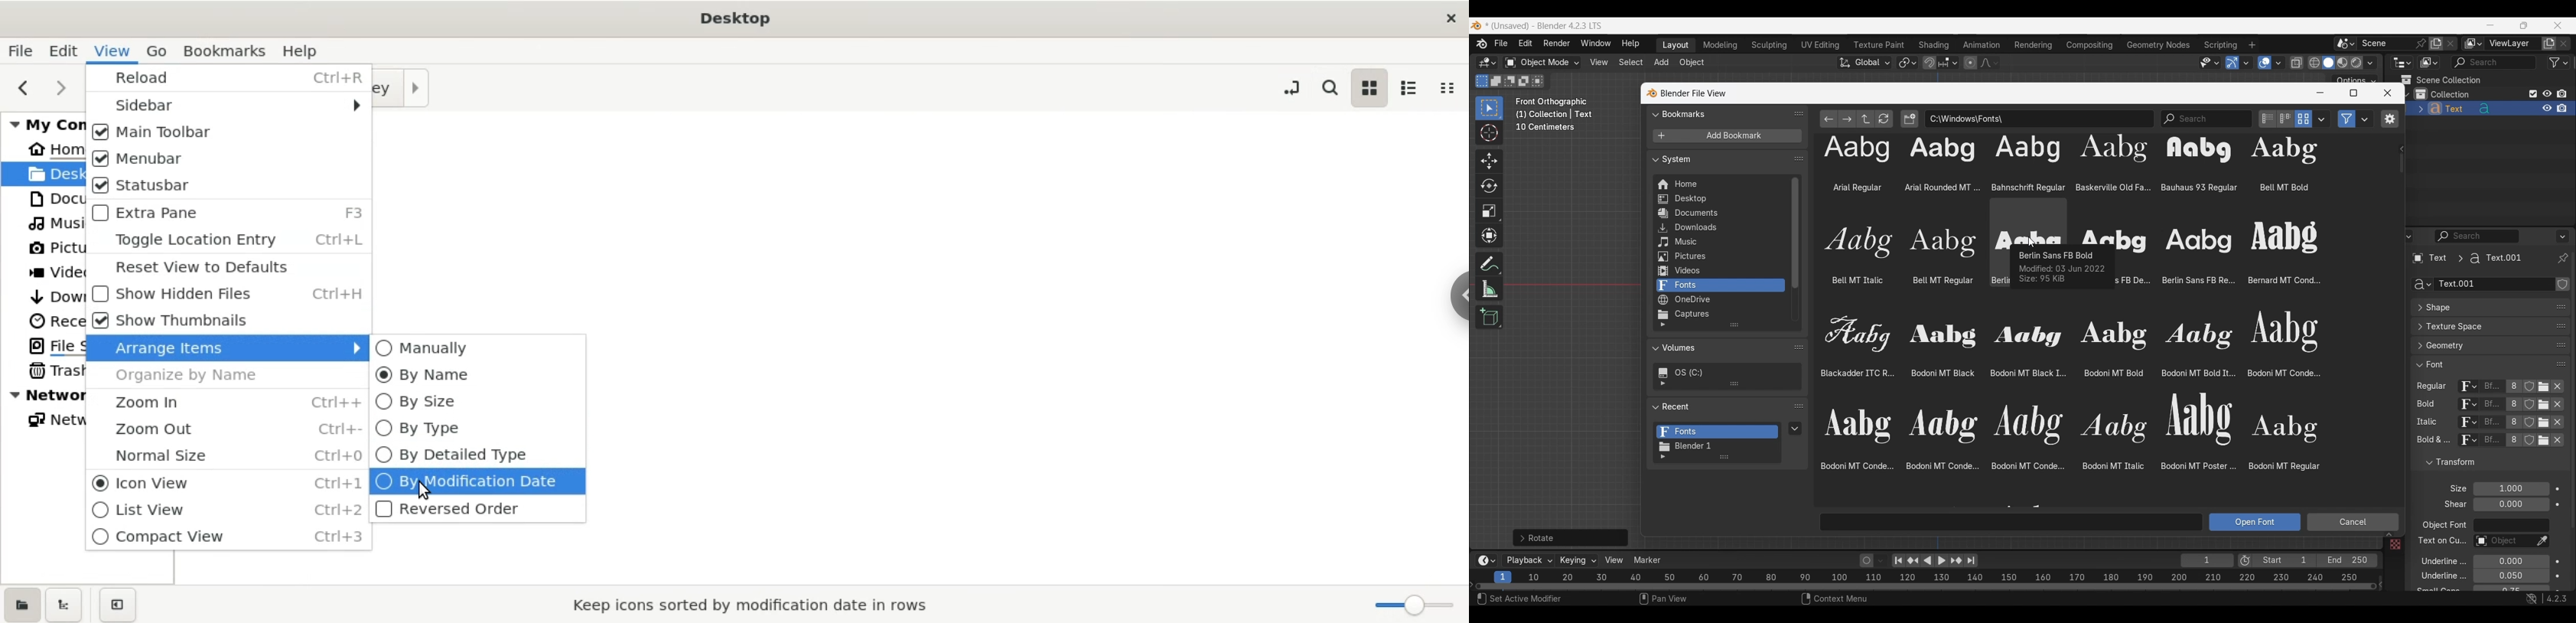  I want to click on Window menu, so click(1596, 44).